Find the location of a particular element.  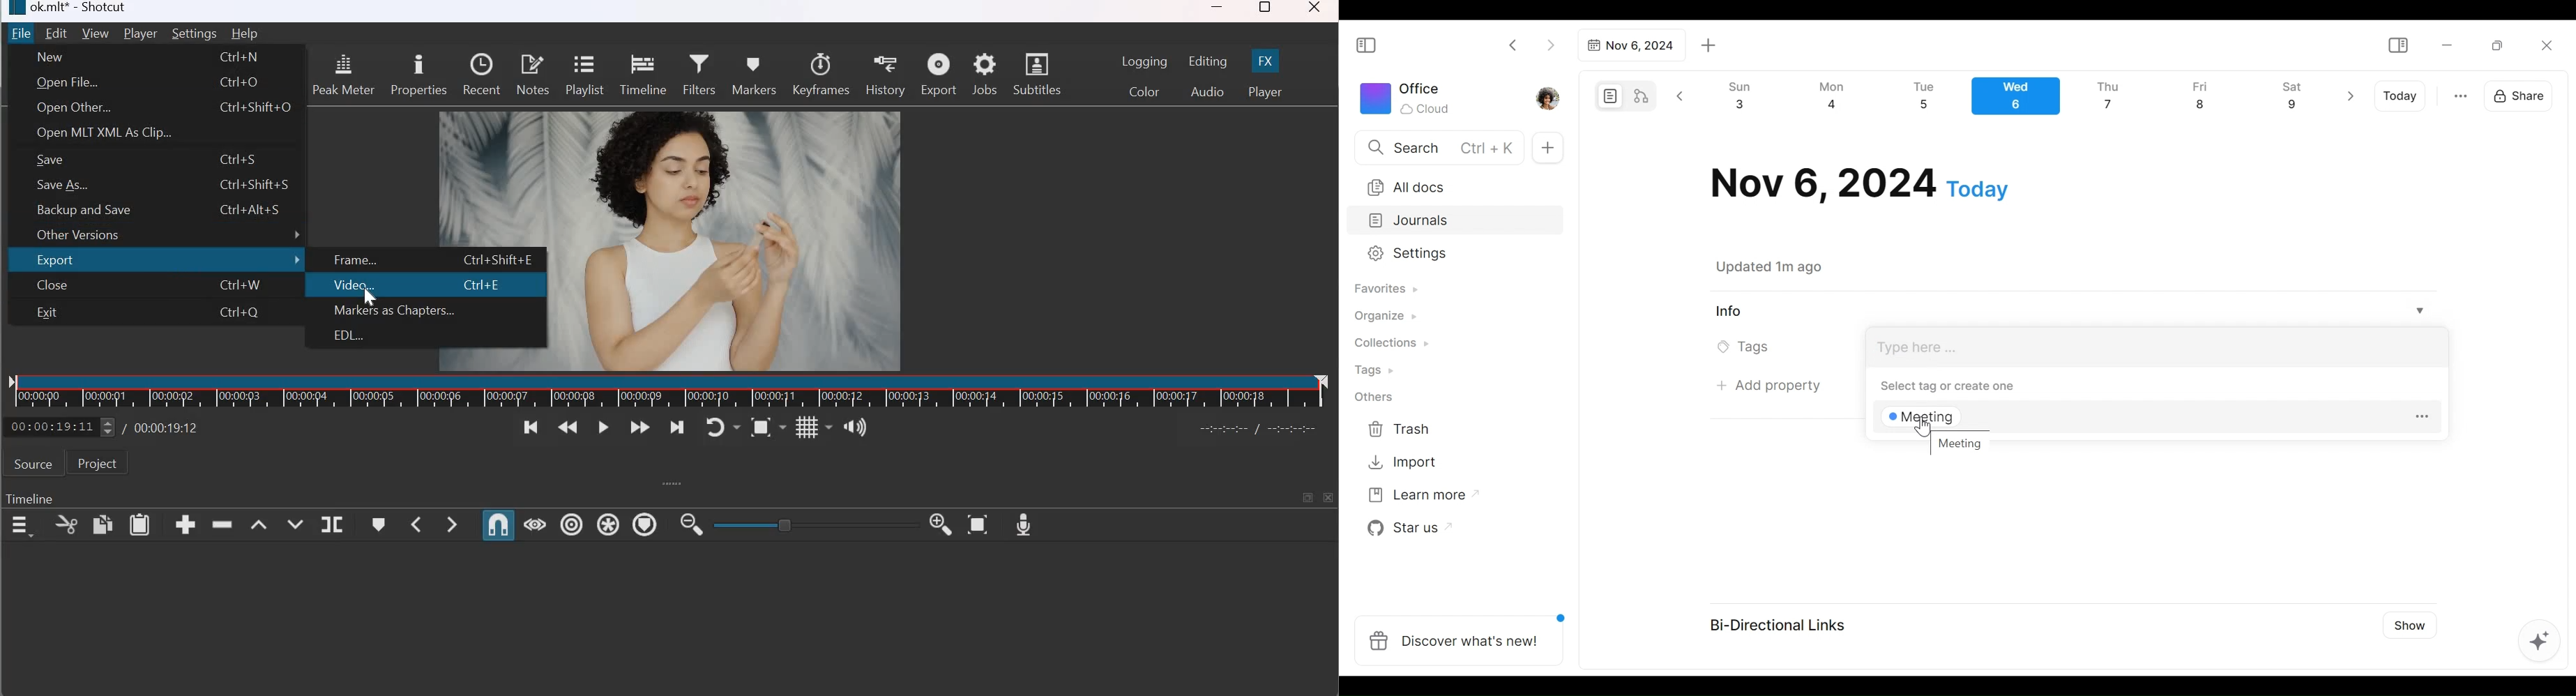

Markers as chapters is located at coordinates (396, 312).